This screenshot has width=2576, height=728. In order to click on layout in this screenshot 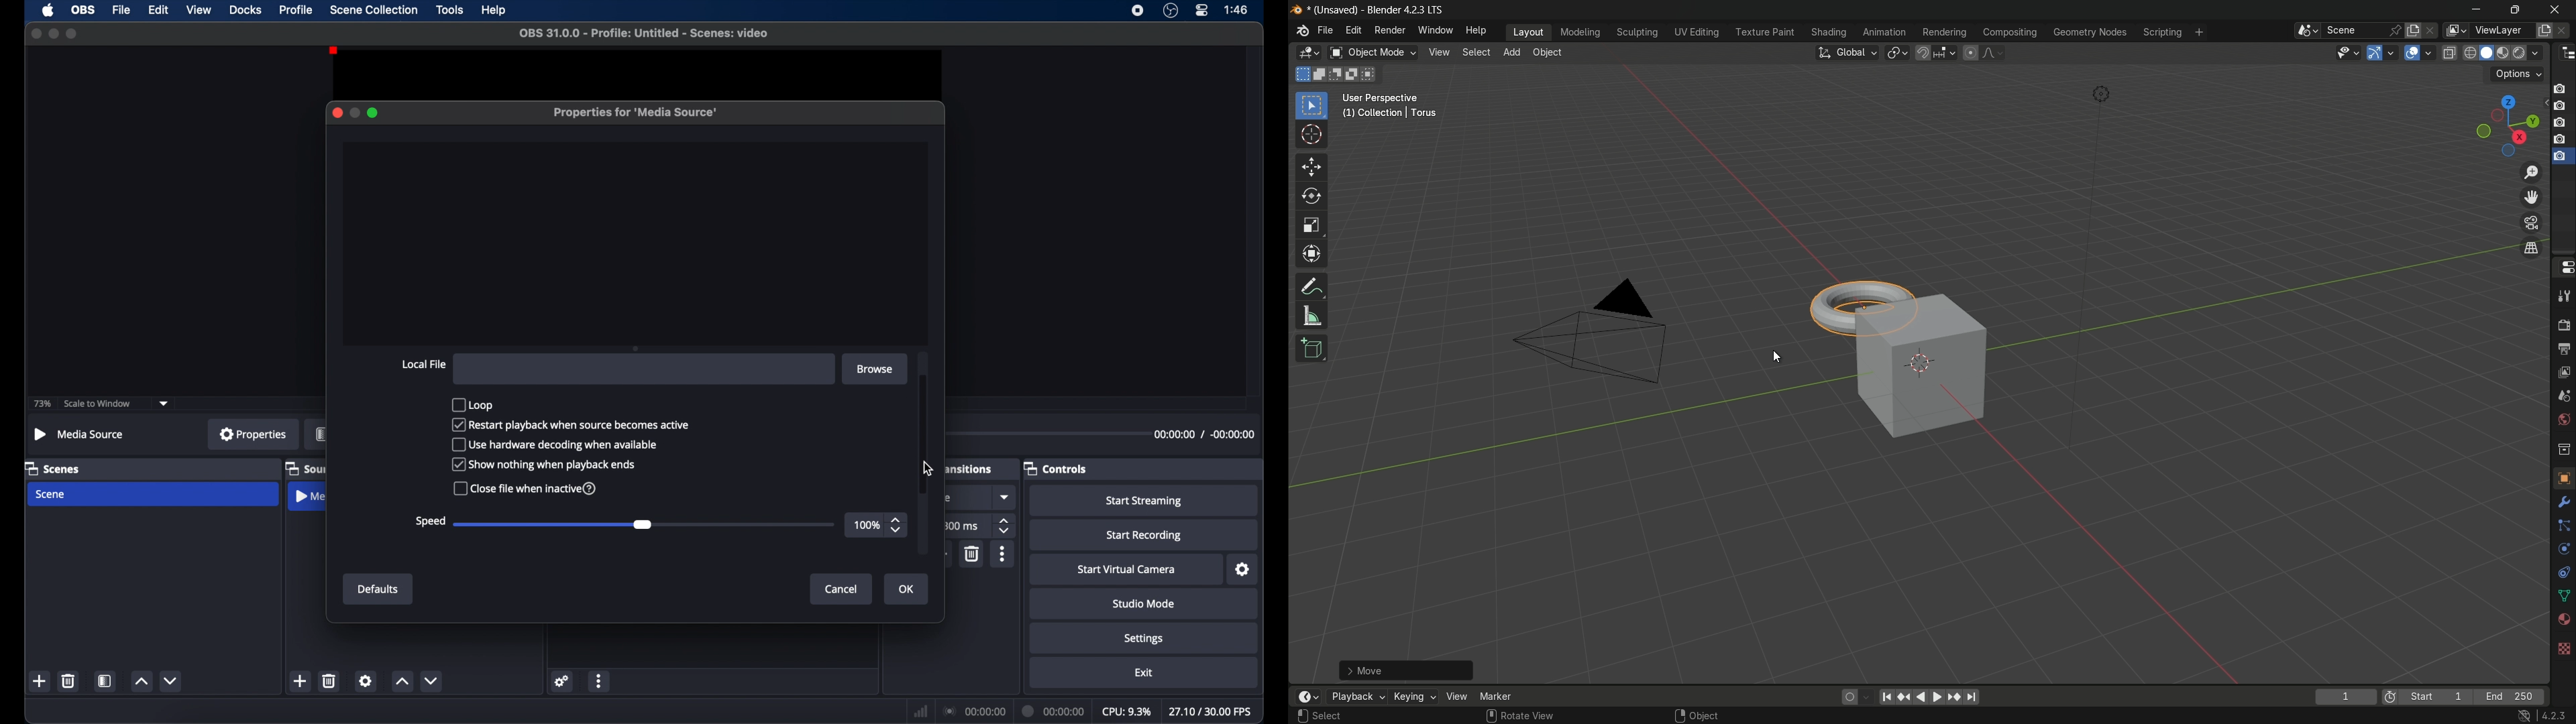, I will do `click(1529, 32)`.